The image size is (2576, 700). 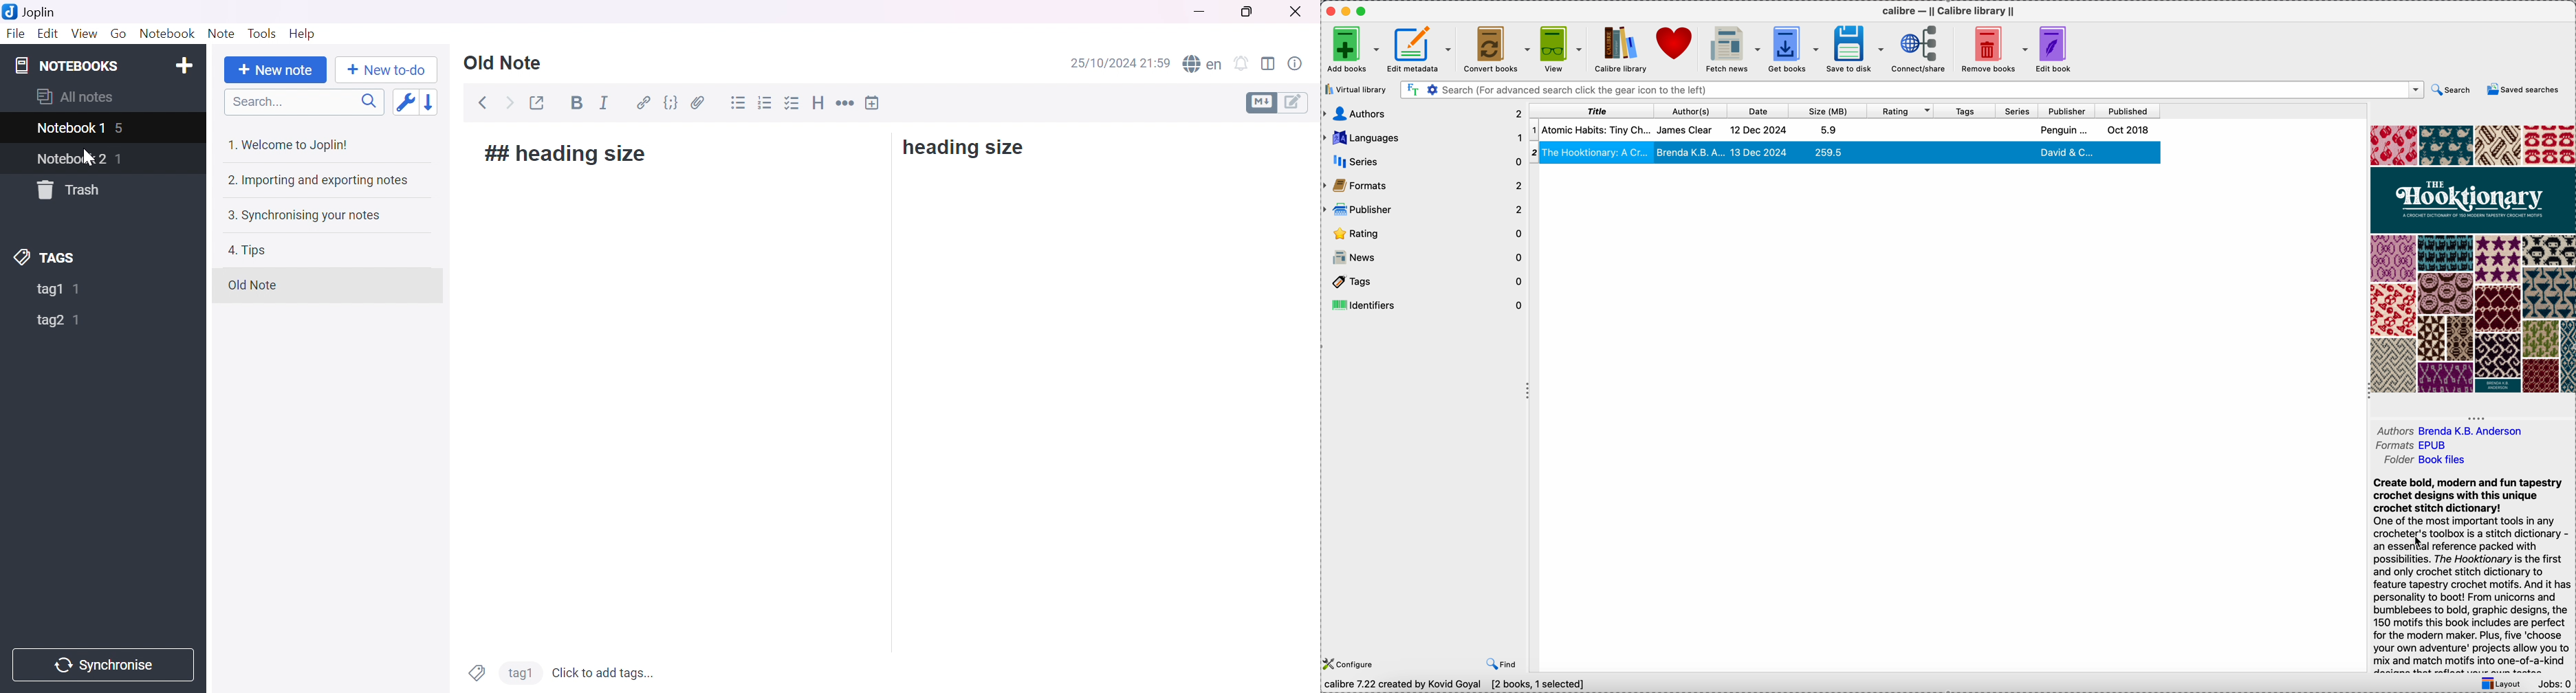 I want to click on formats EPUB, so click(x=2422, y=446).